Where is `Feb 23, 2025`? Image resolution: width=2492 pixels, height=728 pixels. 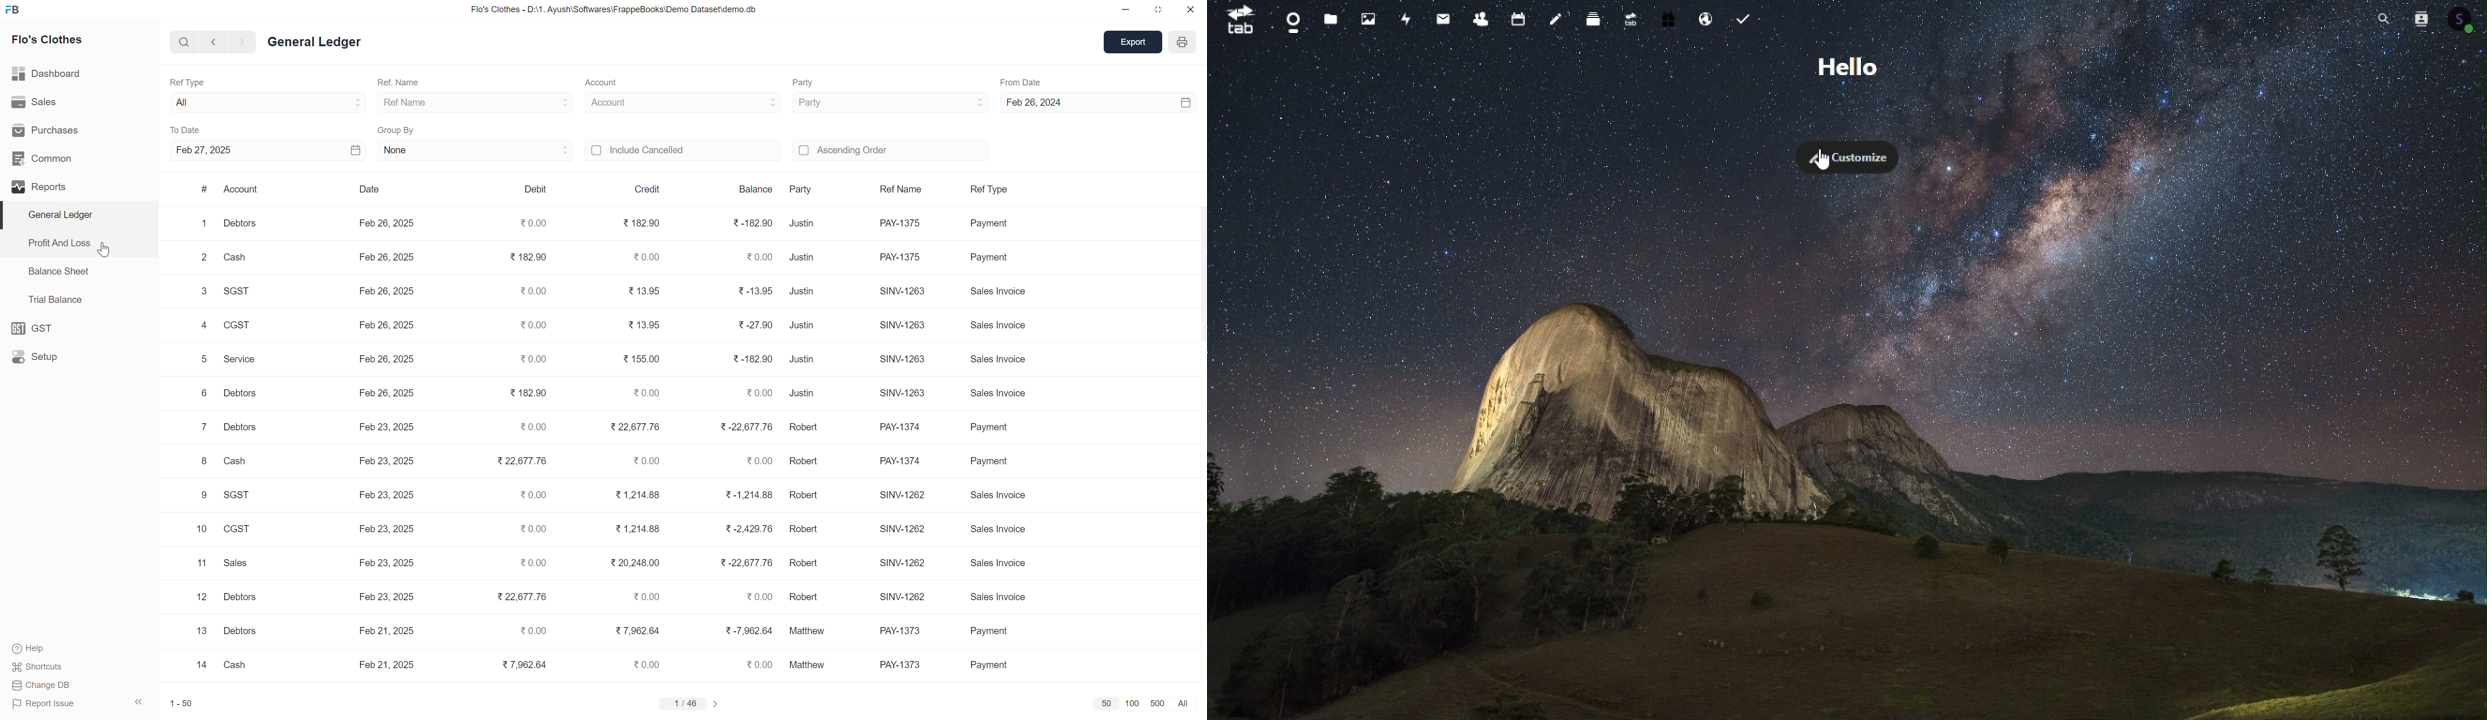
Feb 23, 2025 is located at coordinates (386, 530).